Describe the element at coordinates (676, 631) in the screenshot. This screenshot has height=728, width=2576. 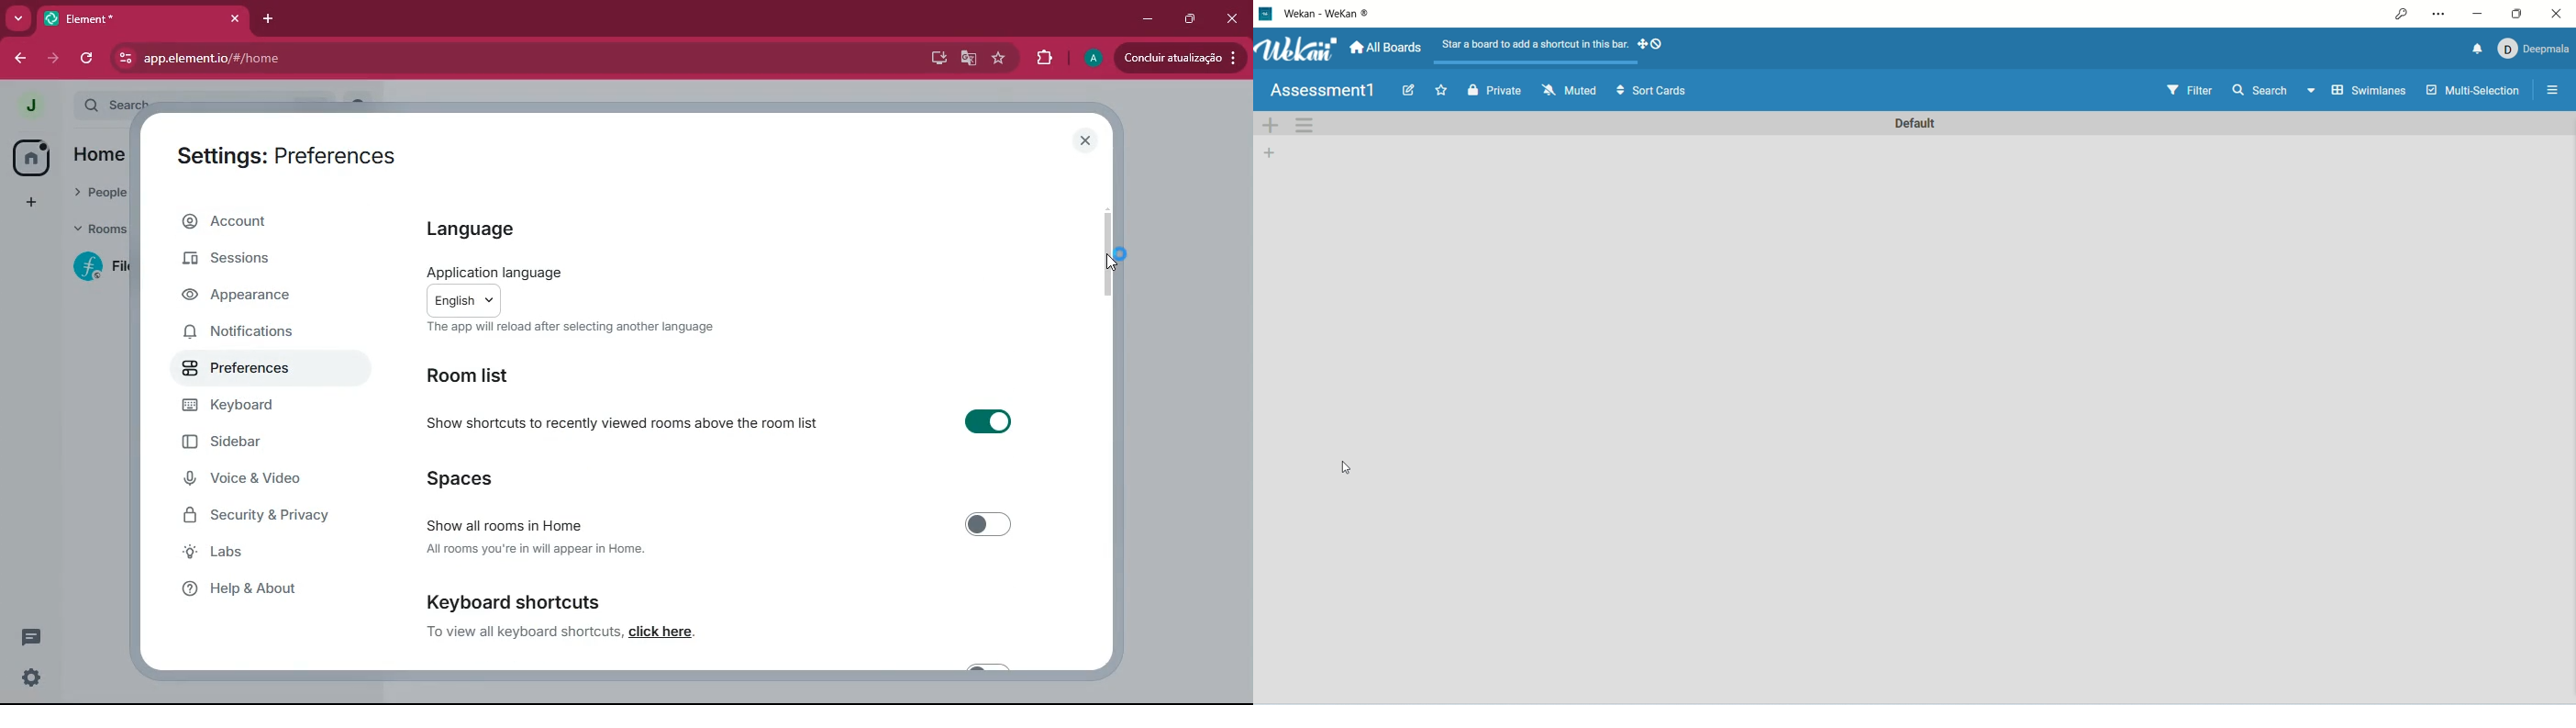
I see `Click here` at that location.